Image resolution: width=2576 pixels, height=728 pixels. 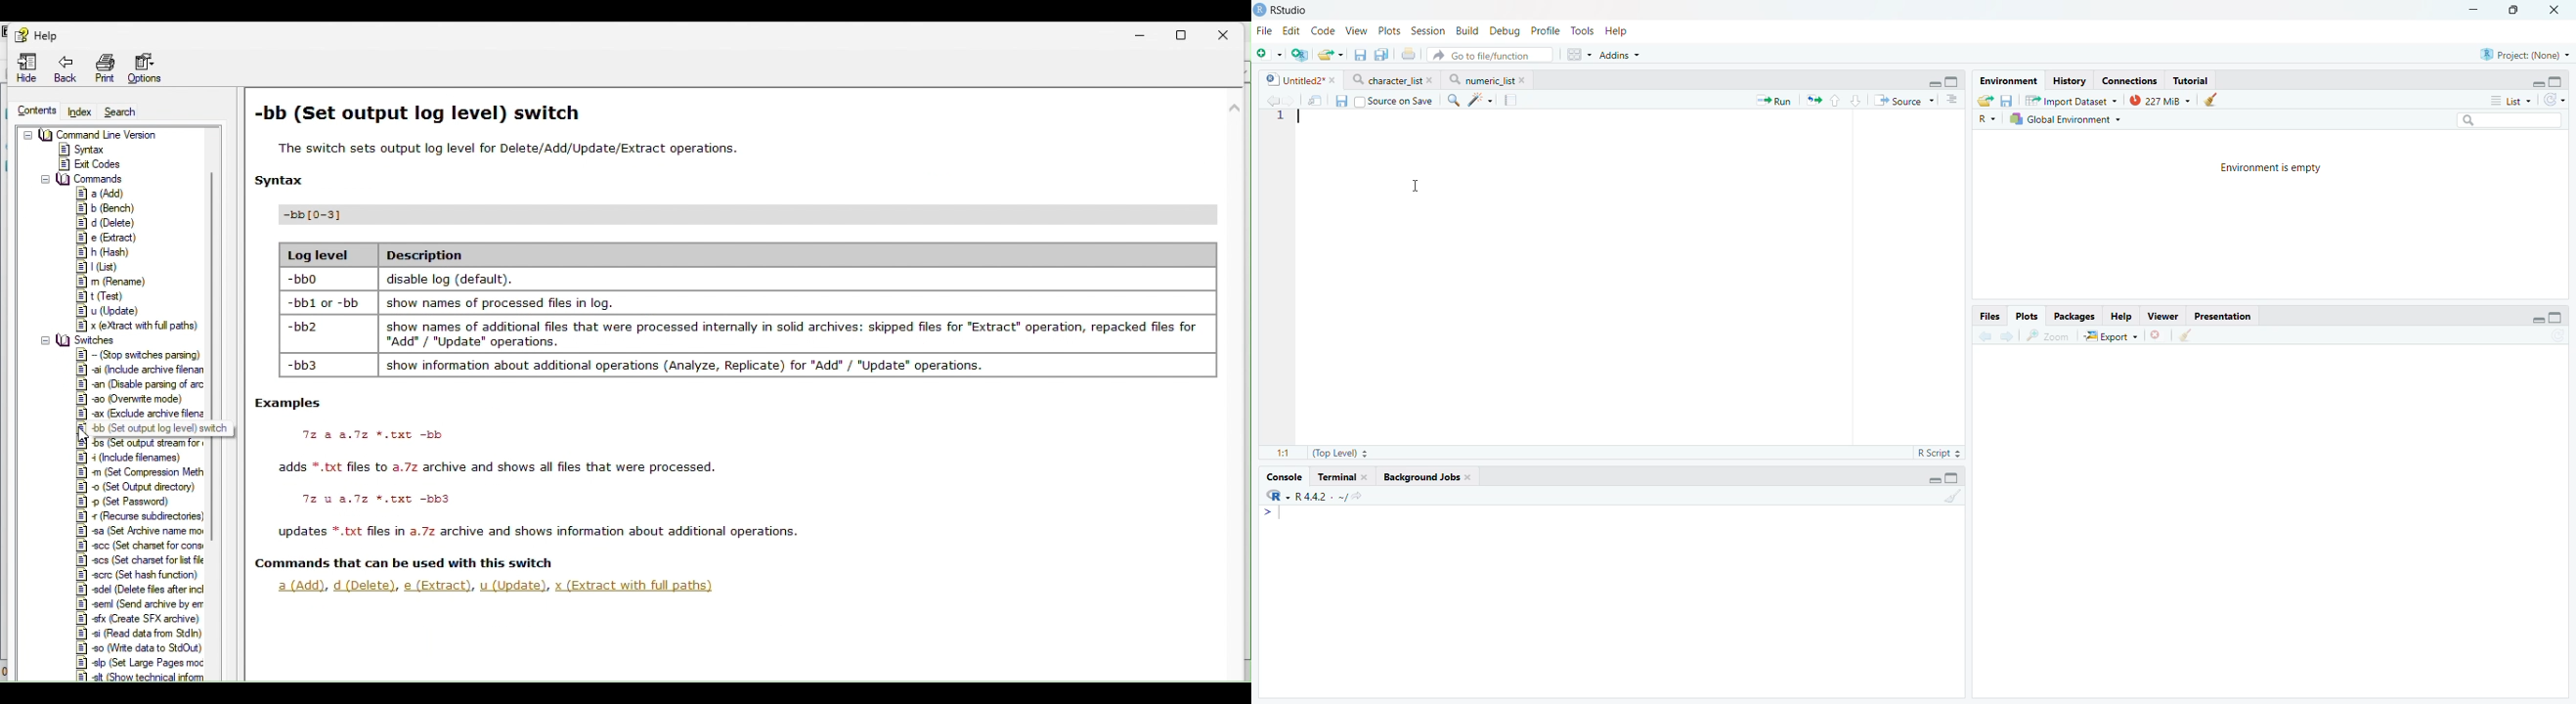 What do you see at coordinates (1933, 82) in the screenshot?
I see `Hide` at bounding box center [1933, 82].